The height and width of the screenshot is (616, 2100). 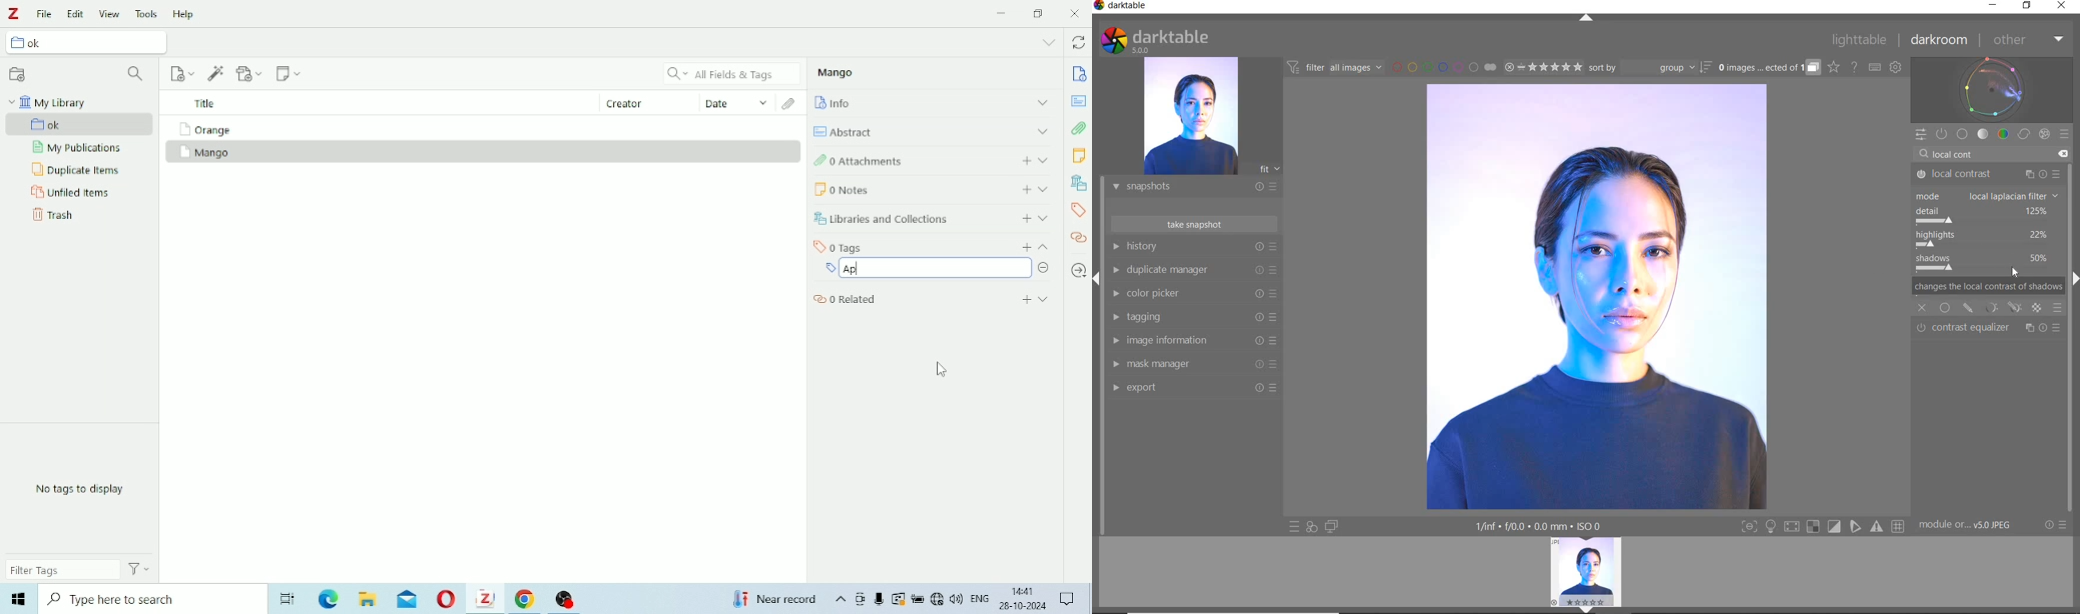 What do you see at coordinates (18, 597) in the screenshot?
I see `Windows` at bounding box center [18, 597].